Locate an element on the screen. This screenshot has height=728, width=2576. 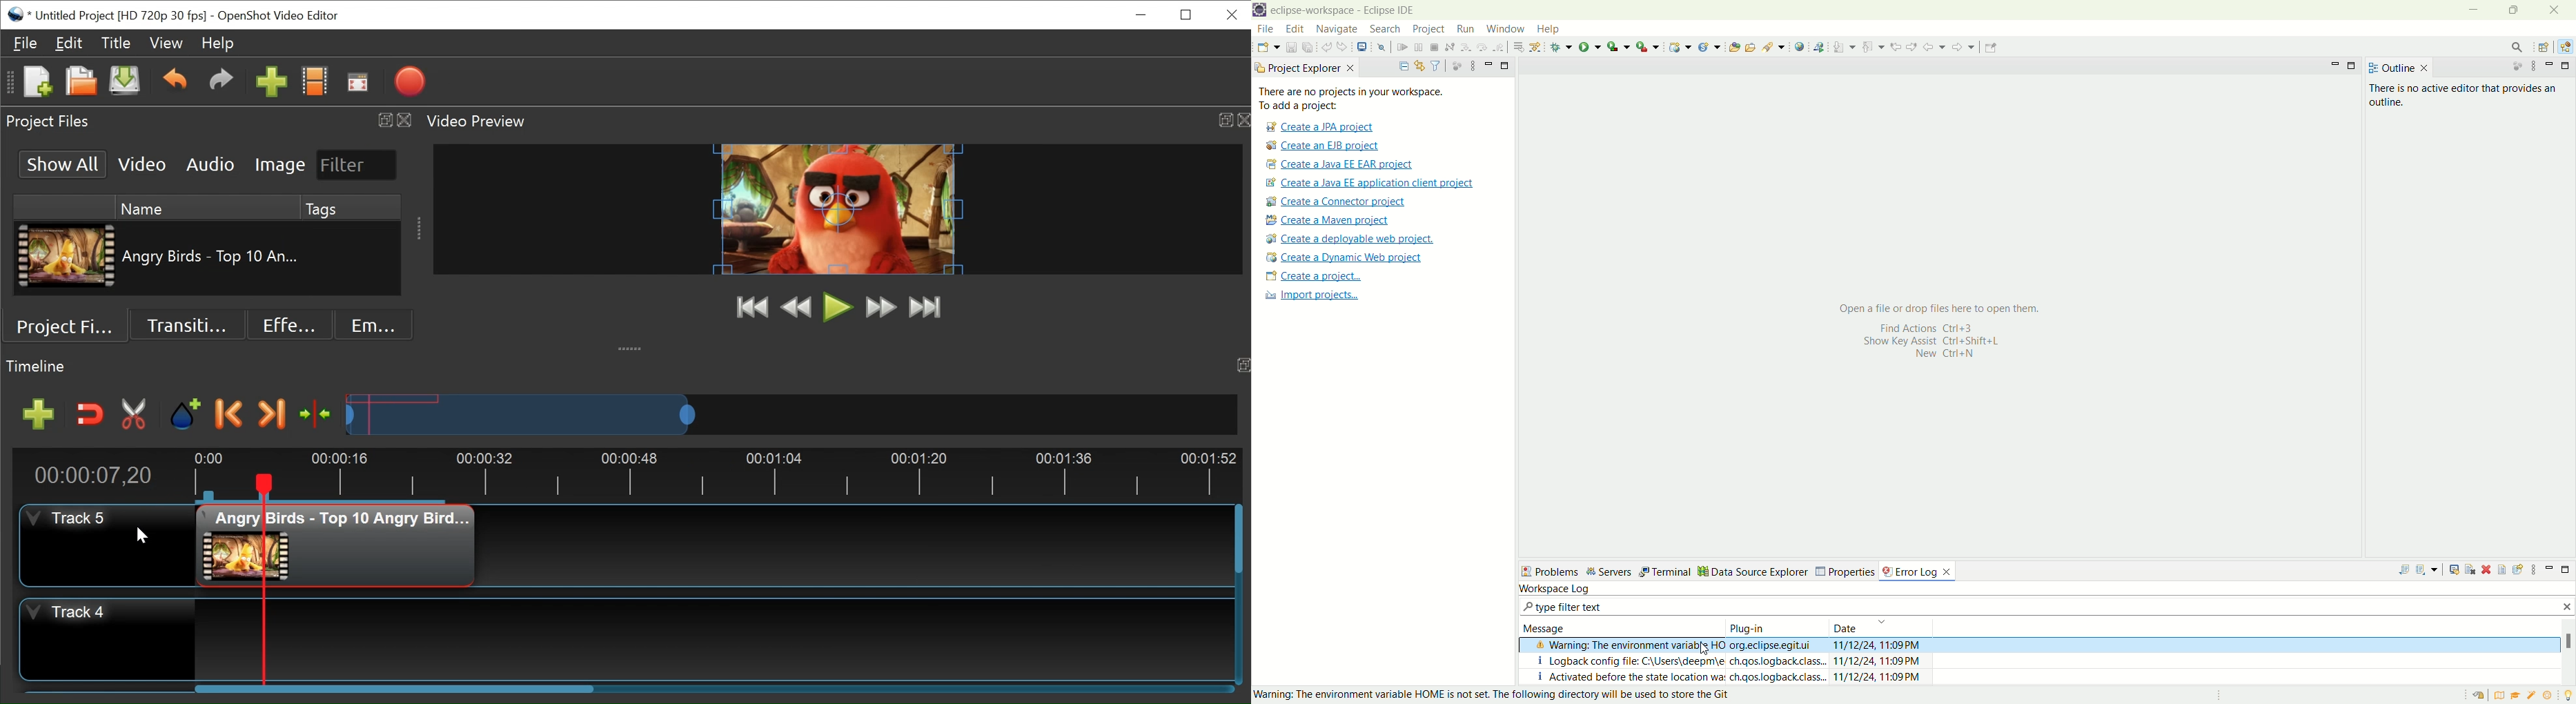
Center the timeline at the playhead is located at coordinates (317, 415).